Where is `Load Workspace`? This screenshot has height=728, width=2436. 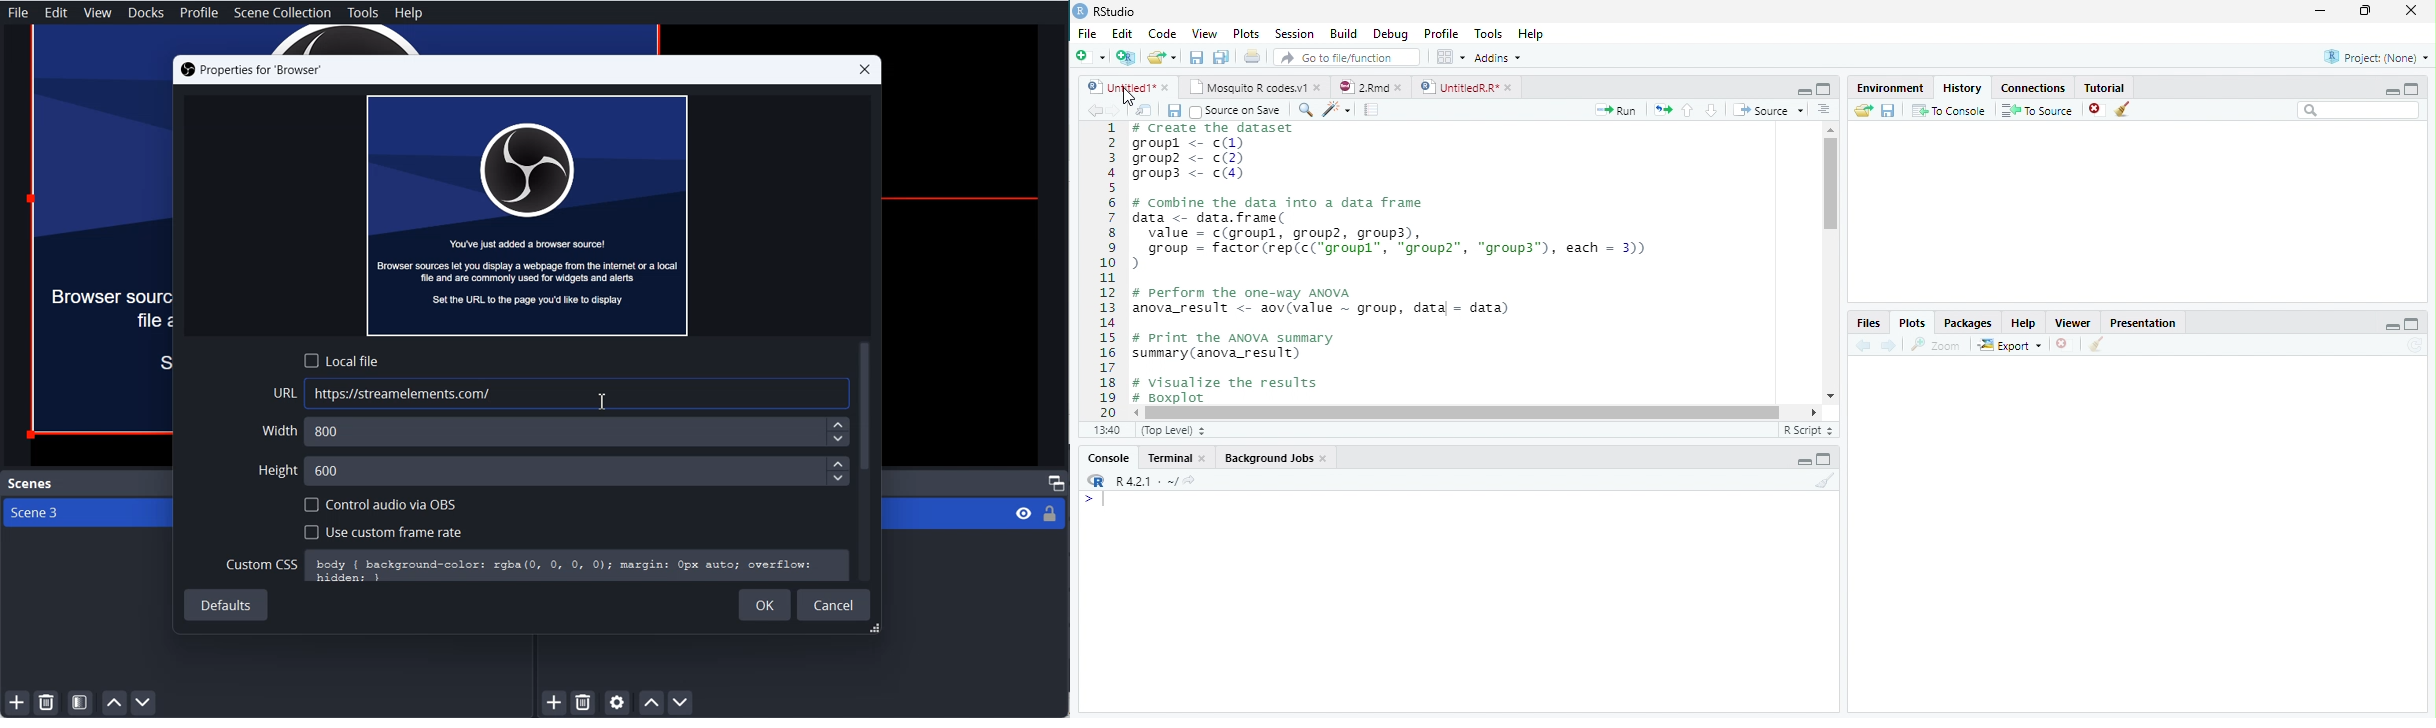
Load Workspace is located at coordinates (1864, 111).